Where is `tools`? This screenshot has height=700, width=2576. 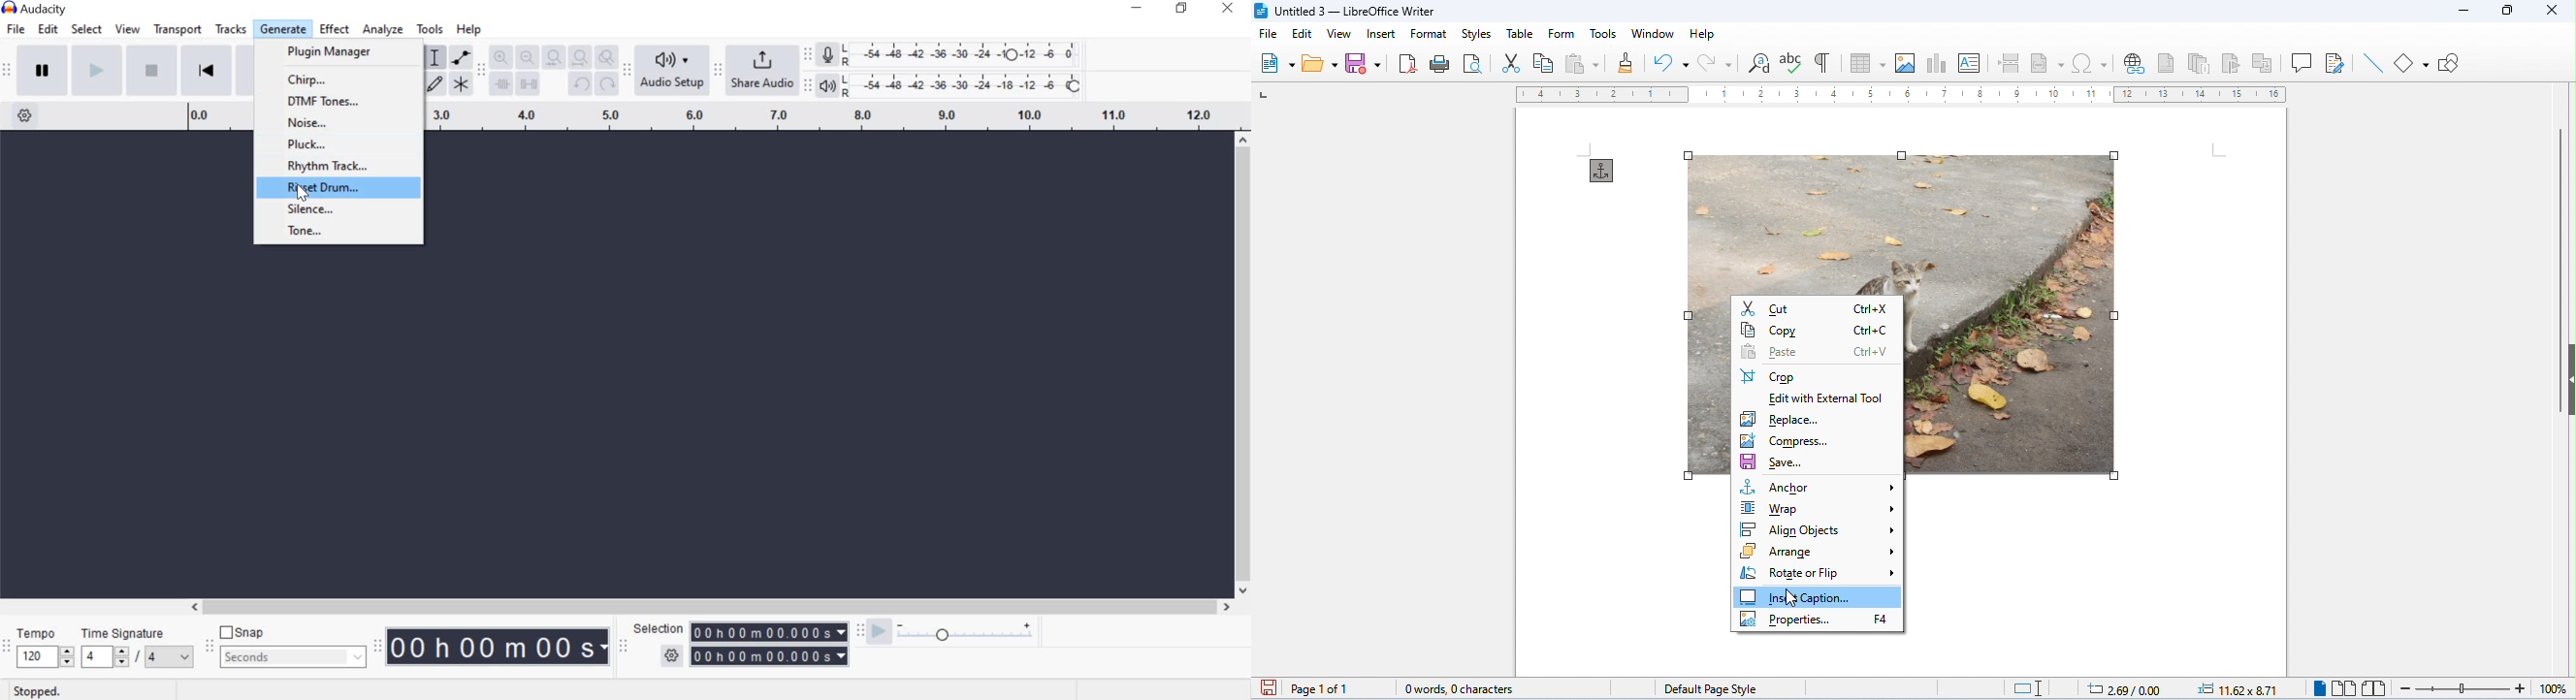
tools is located at coordinates (430, 31).